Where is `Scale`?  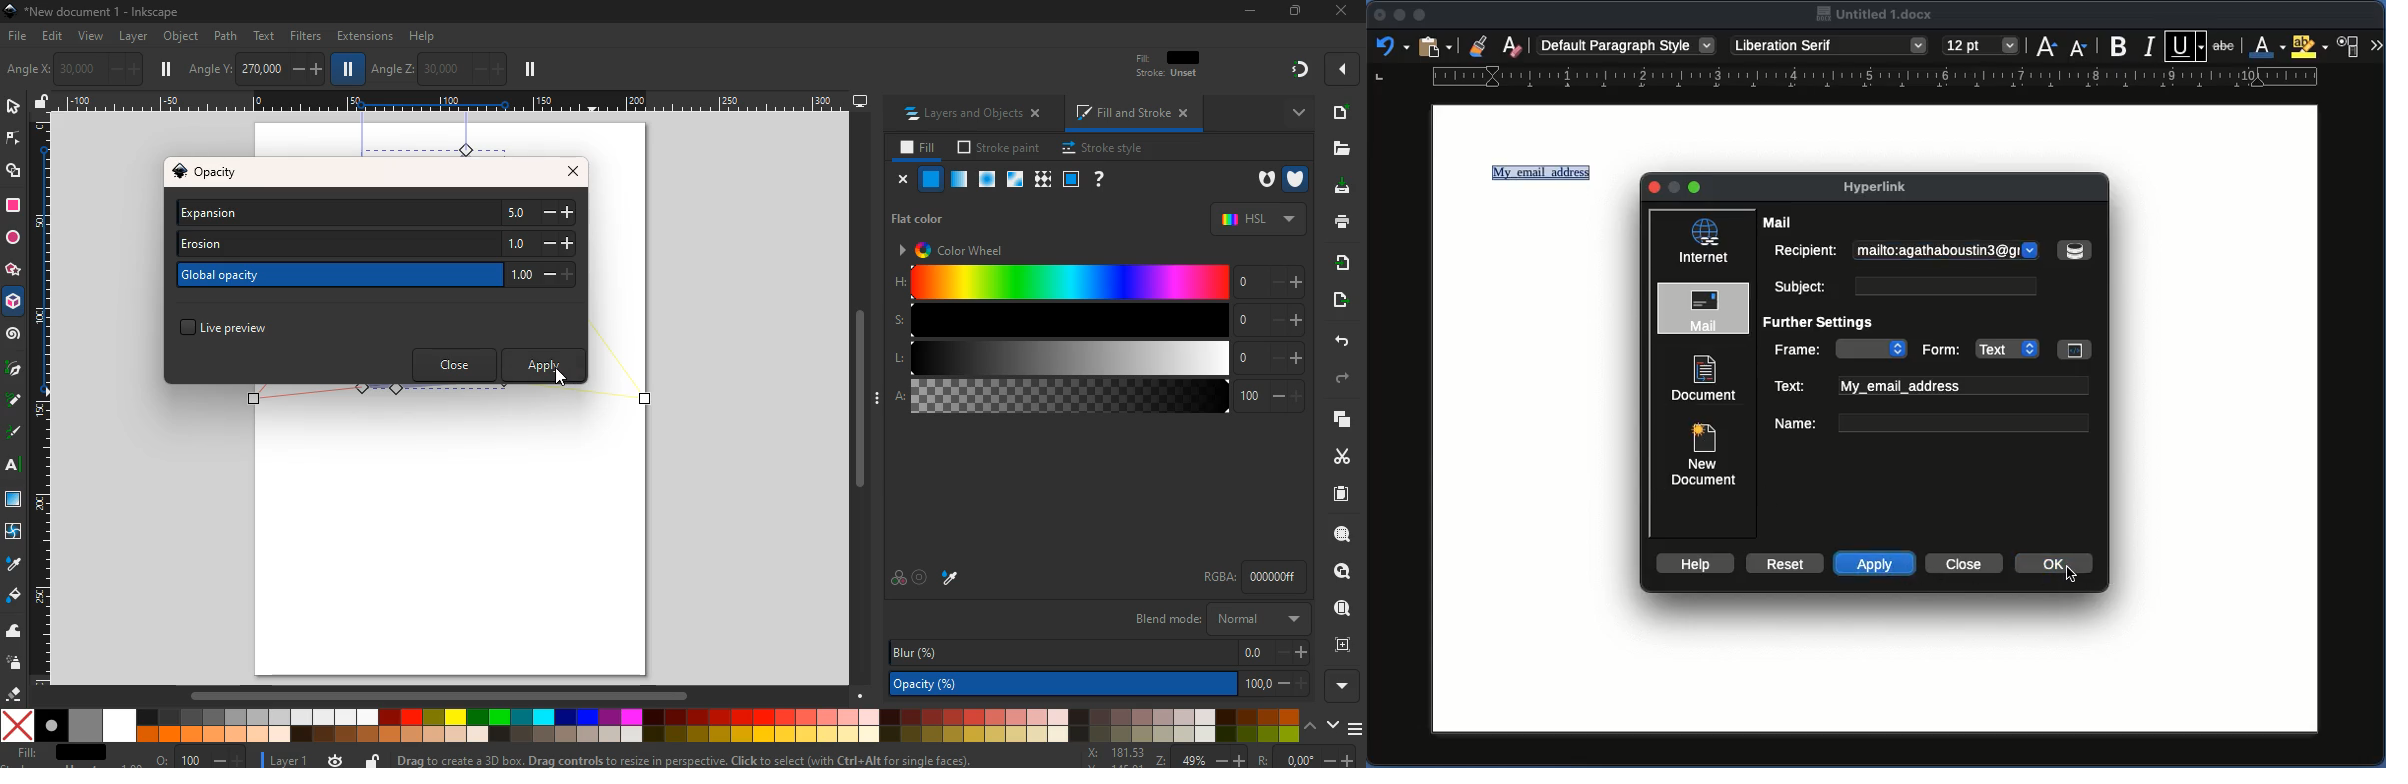 Scale is located at coordinates (43, 400).